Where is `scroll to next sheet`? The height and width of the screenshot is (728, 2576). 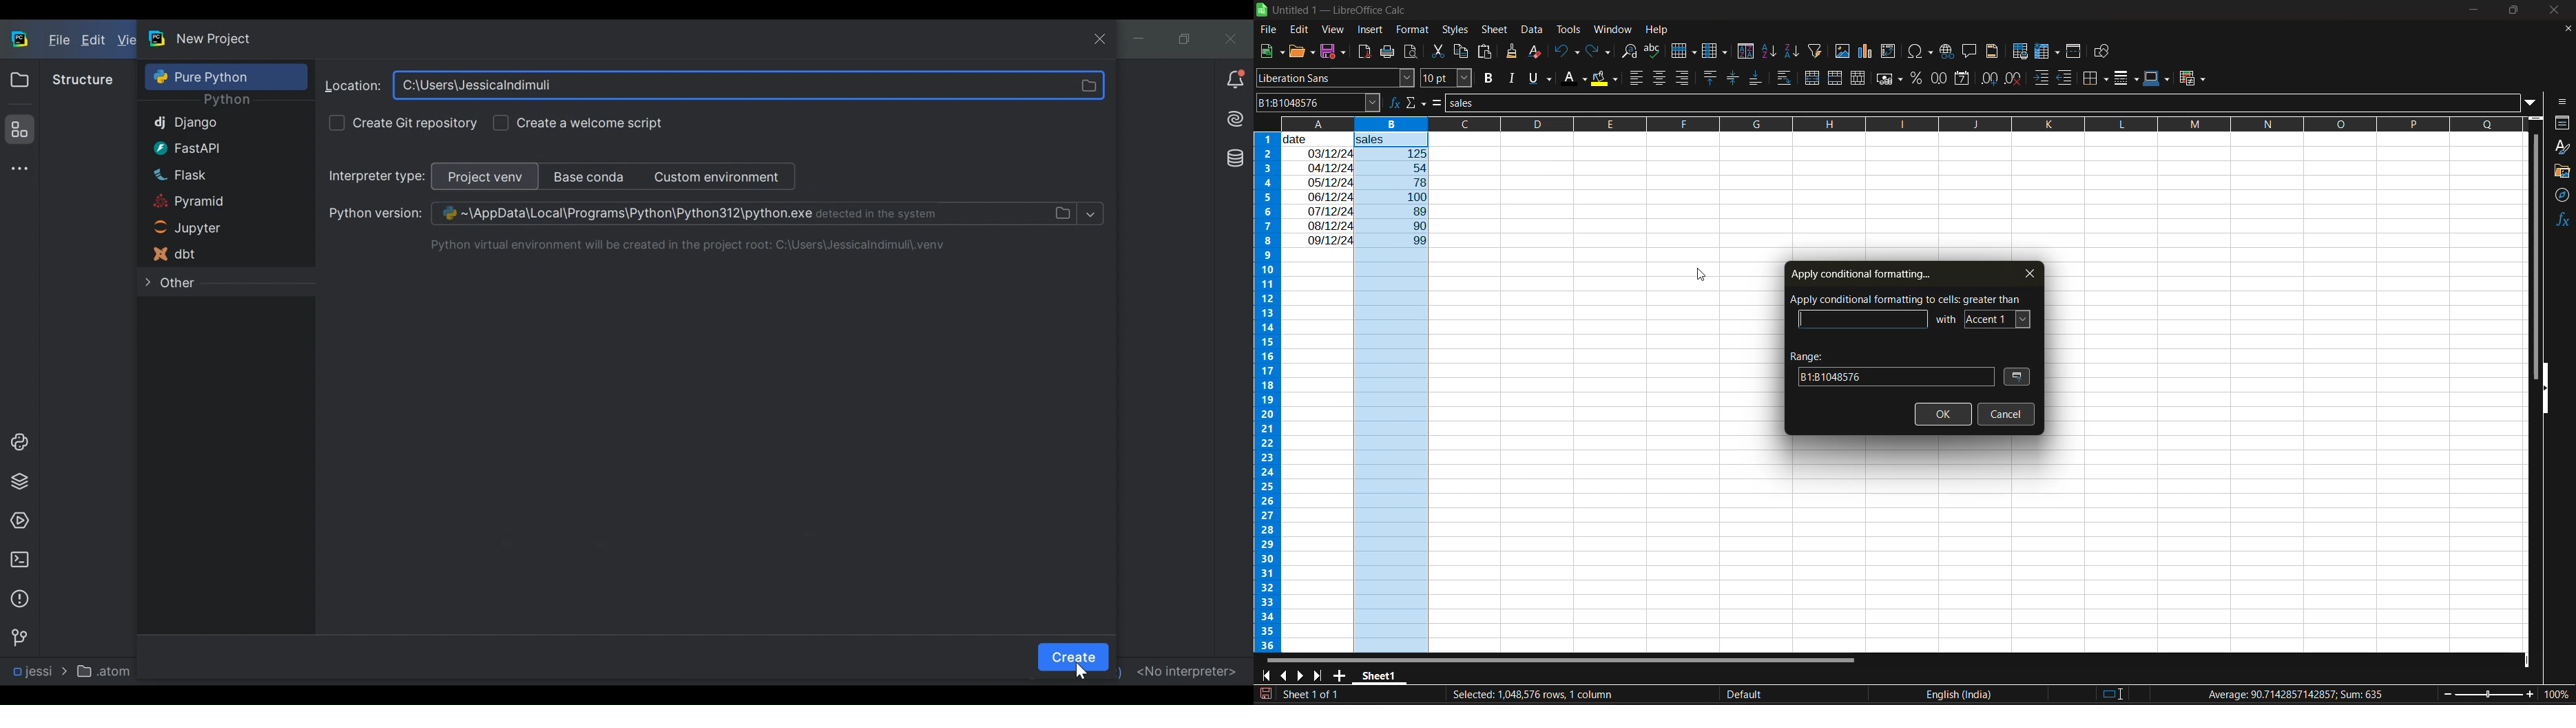 scroll to next sheet is located at coordinates (1301, 674).